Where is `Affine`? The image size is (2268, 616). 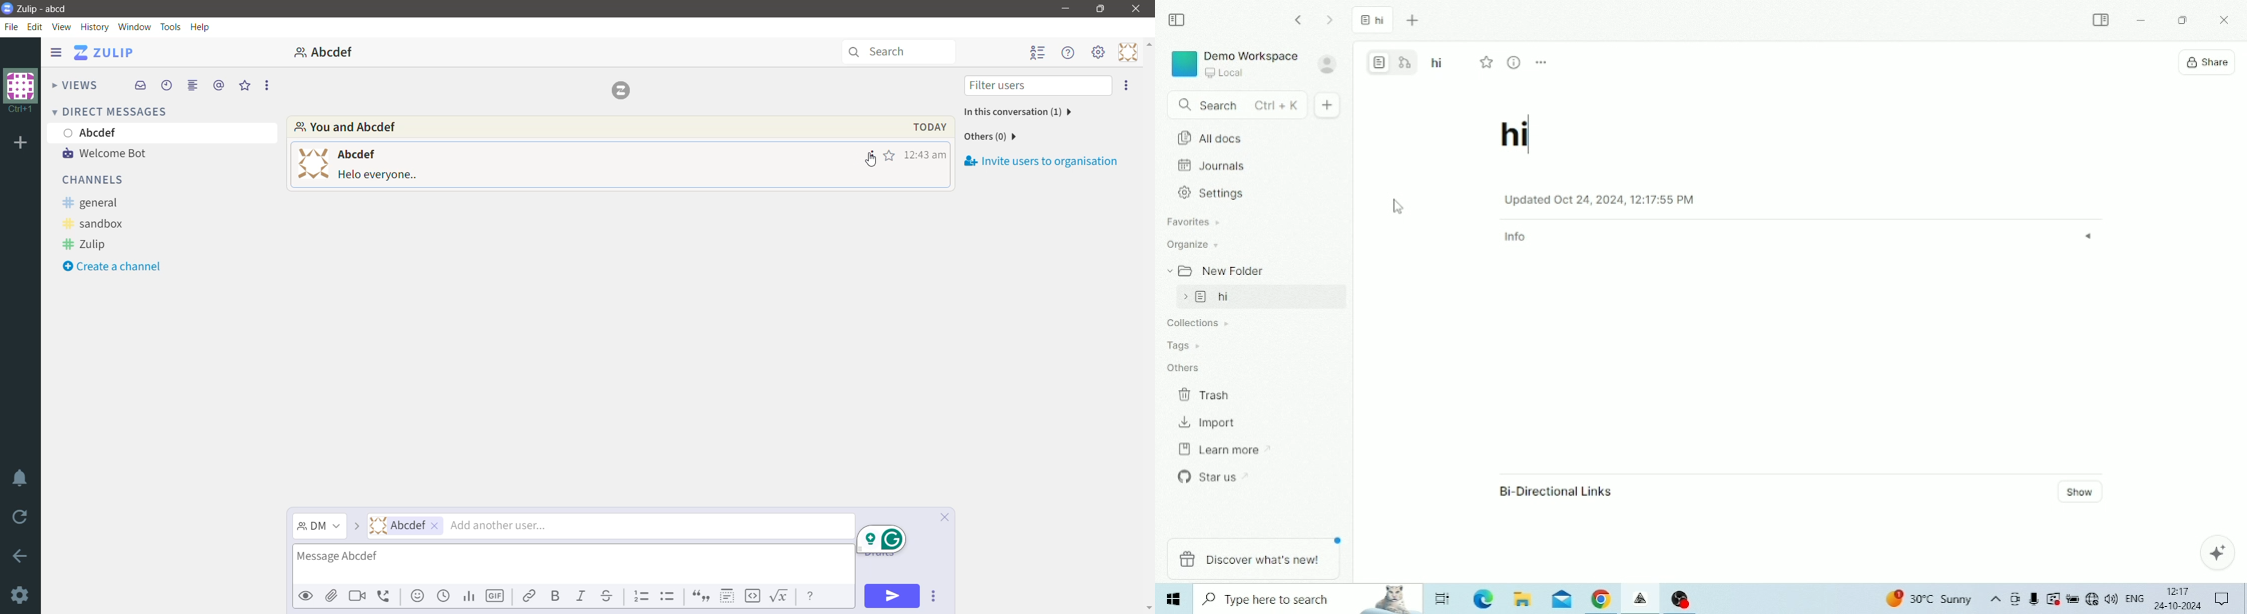
Affine is located at coordinates (1642, 599).